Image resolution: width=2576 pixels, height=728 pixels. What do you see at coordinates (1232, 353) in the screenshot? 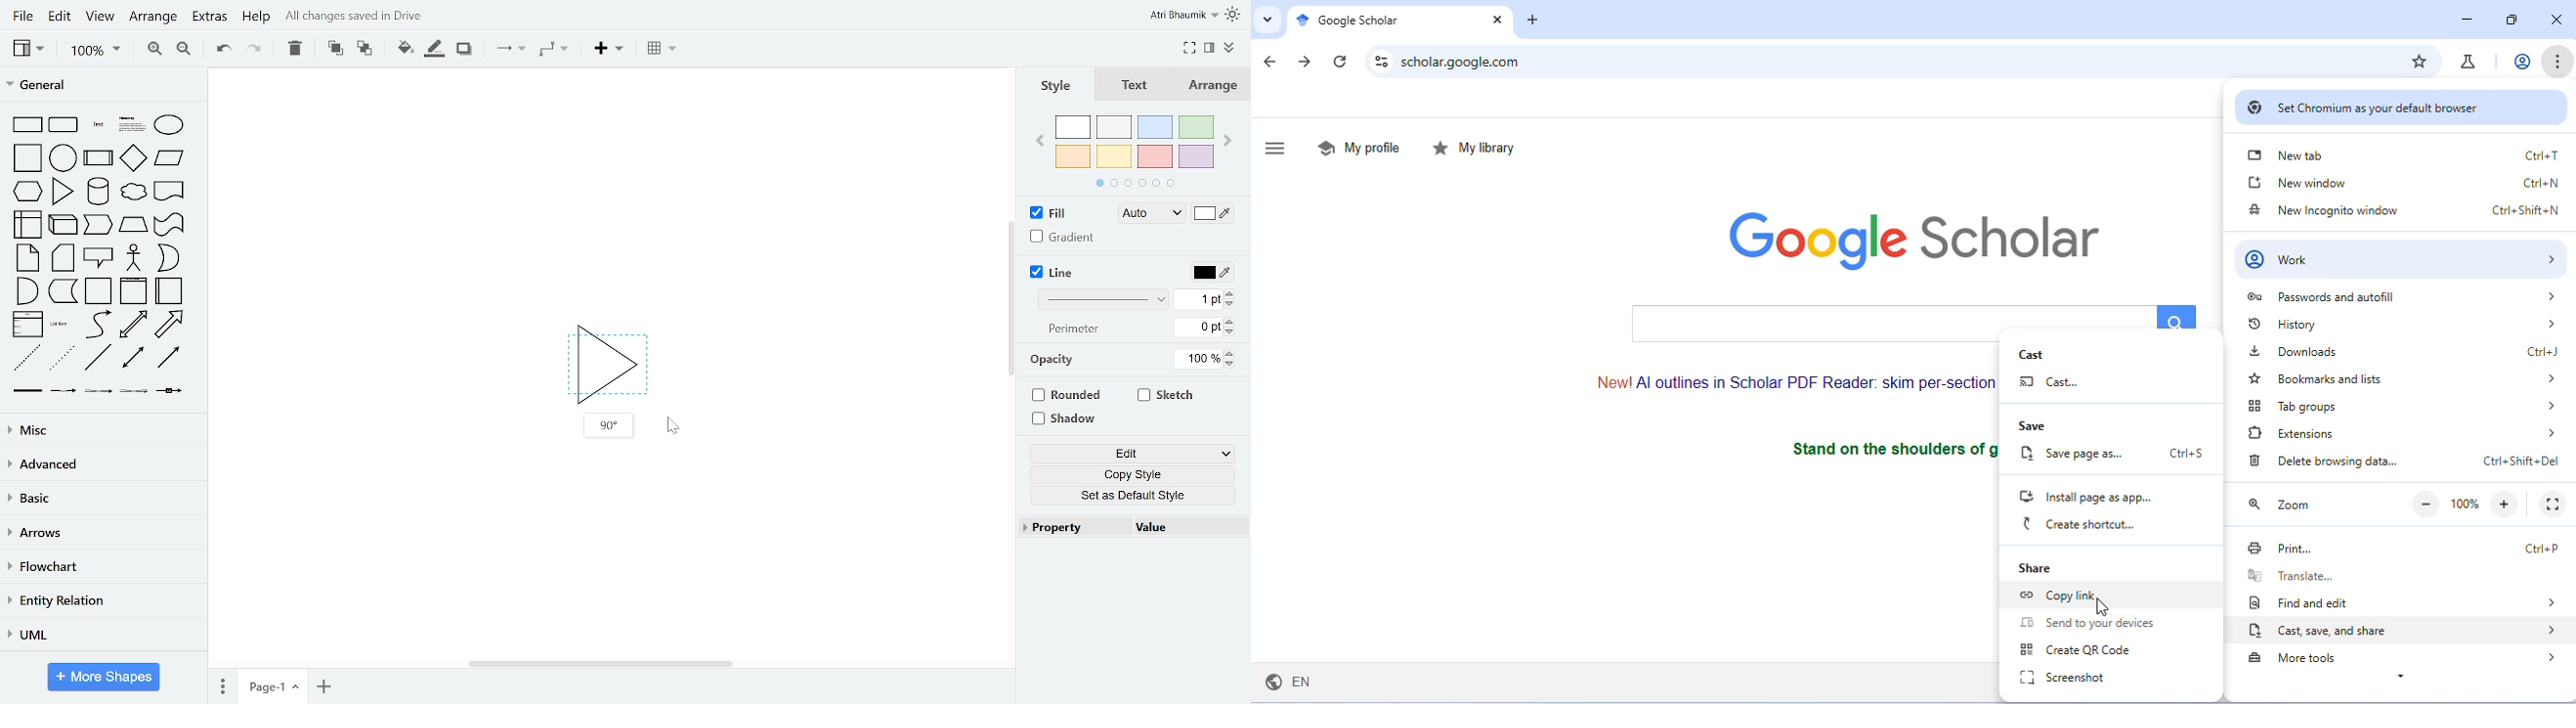
I see `increase opacity` at bounding box center [1232, 353].